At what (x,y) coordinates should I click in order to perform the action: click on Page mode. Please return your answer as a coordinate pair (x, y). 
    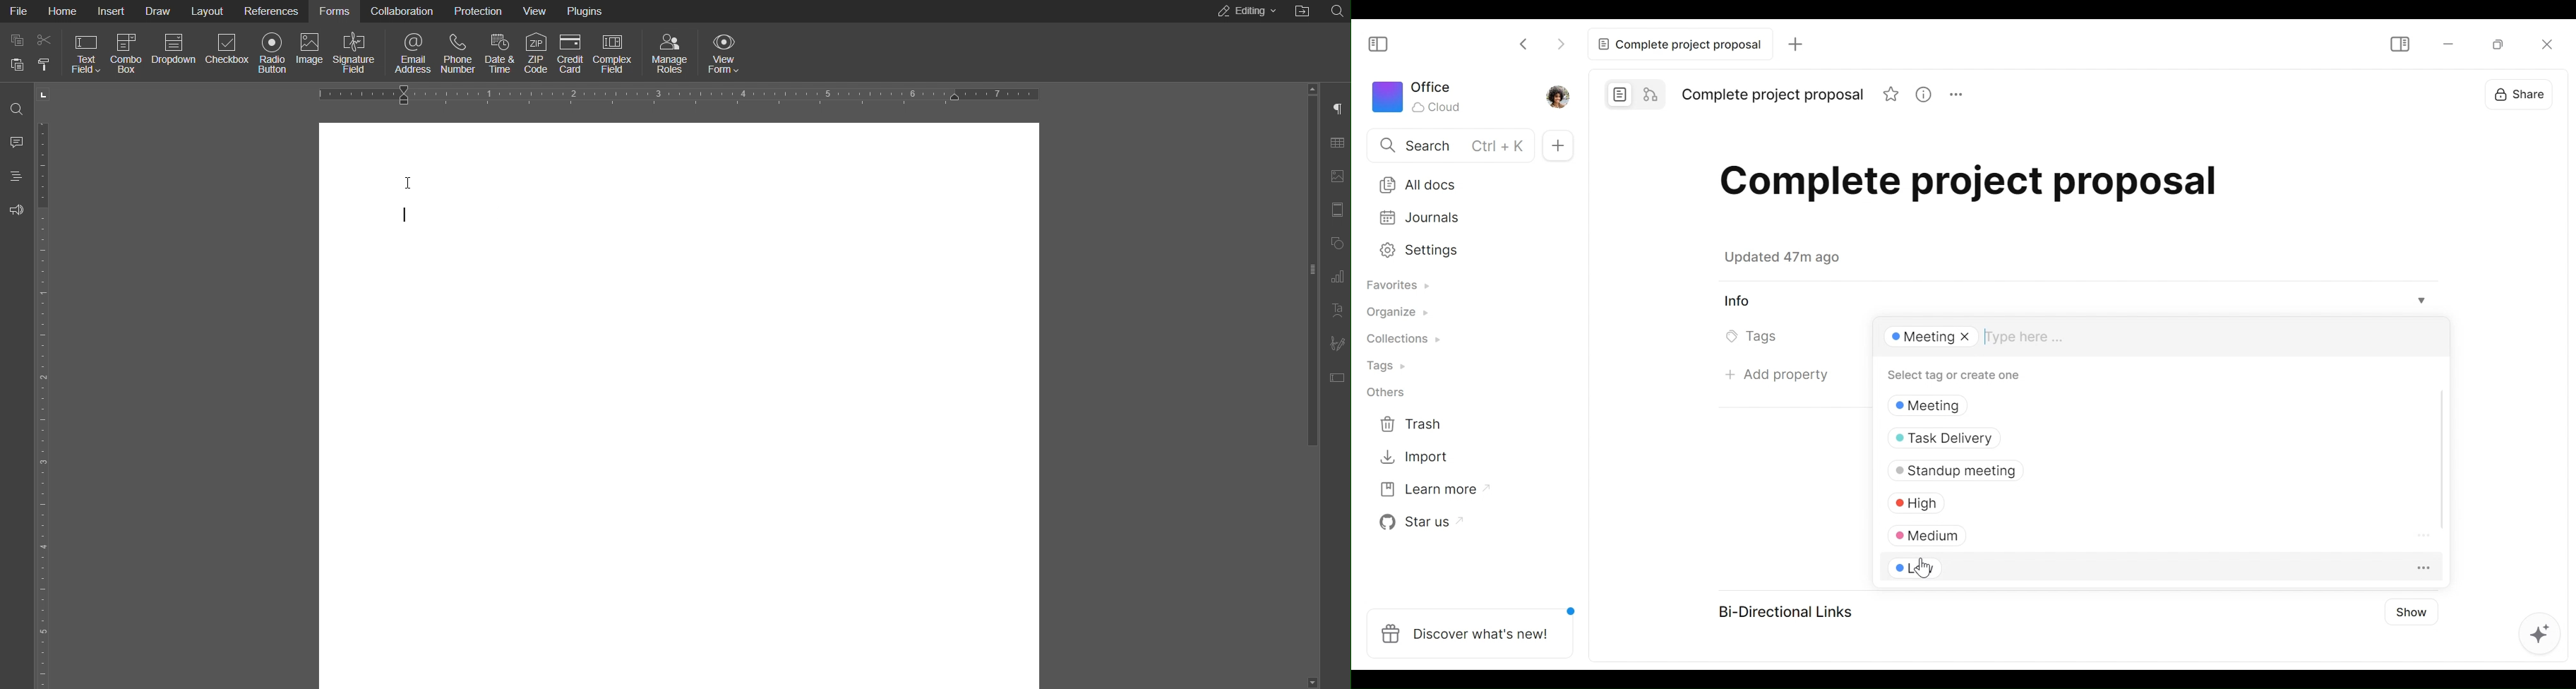
    Looking at the image, I should click on (1617, 93).